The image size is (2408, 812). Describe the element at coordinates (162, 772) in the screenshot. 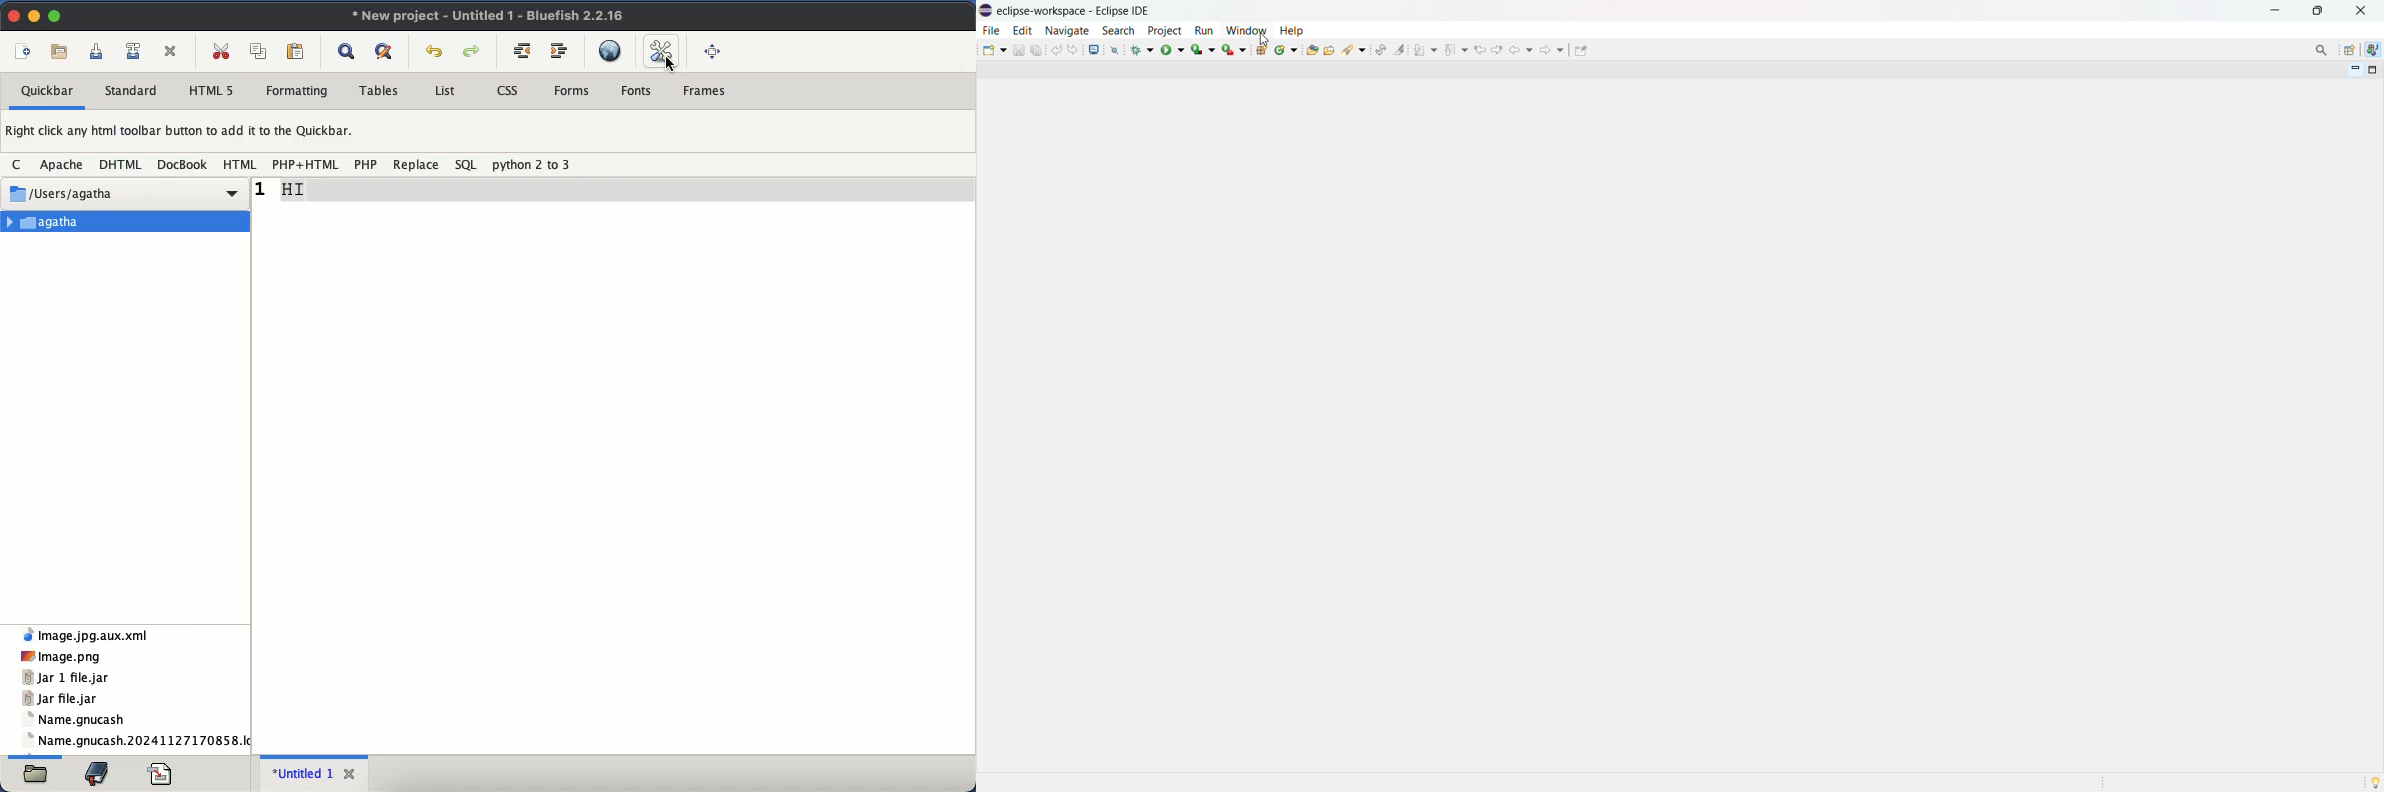

I see `file` at that location.